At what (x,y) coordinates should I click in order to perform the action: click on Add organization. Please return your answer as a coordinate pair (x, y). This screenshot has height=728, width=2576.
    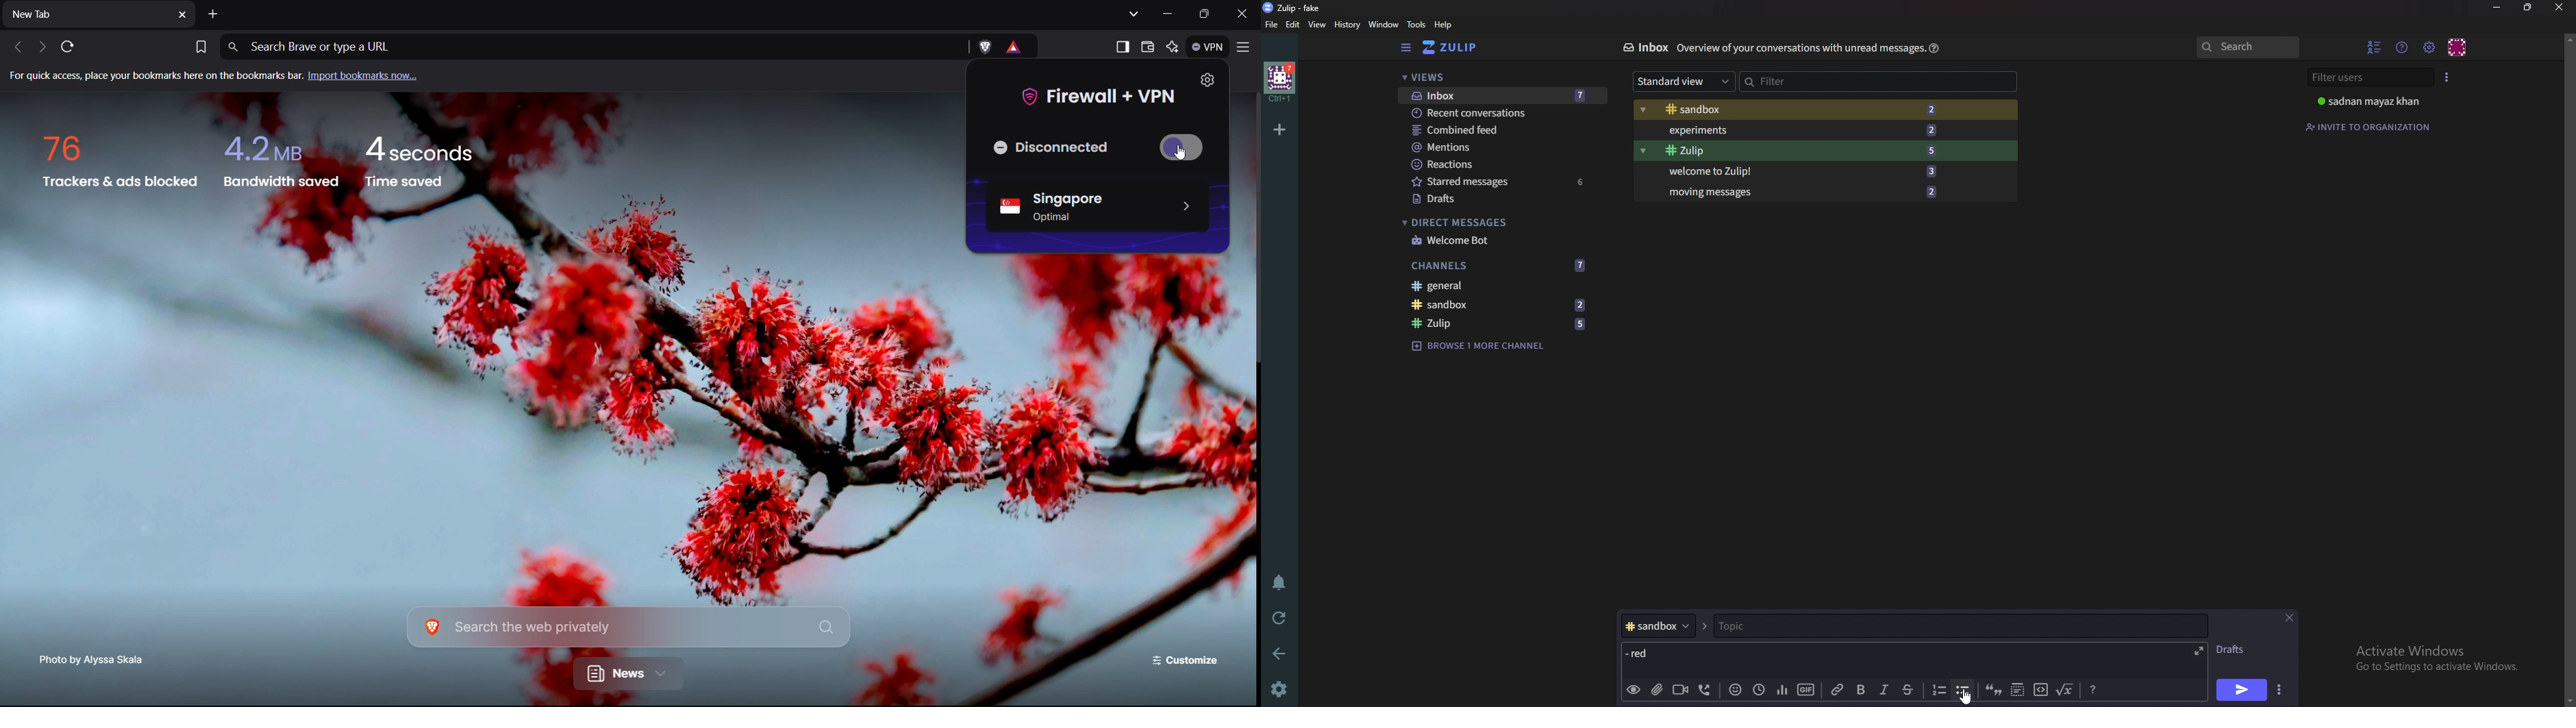
    Looking at the image, I should click on (1279, 129).